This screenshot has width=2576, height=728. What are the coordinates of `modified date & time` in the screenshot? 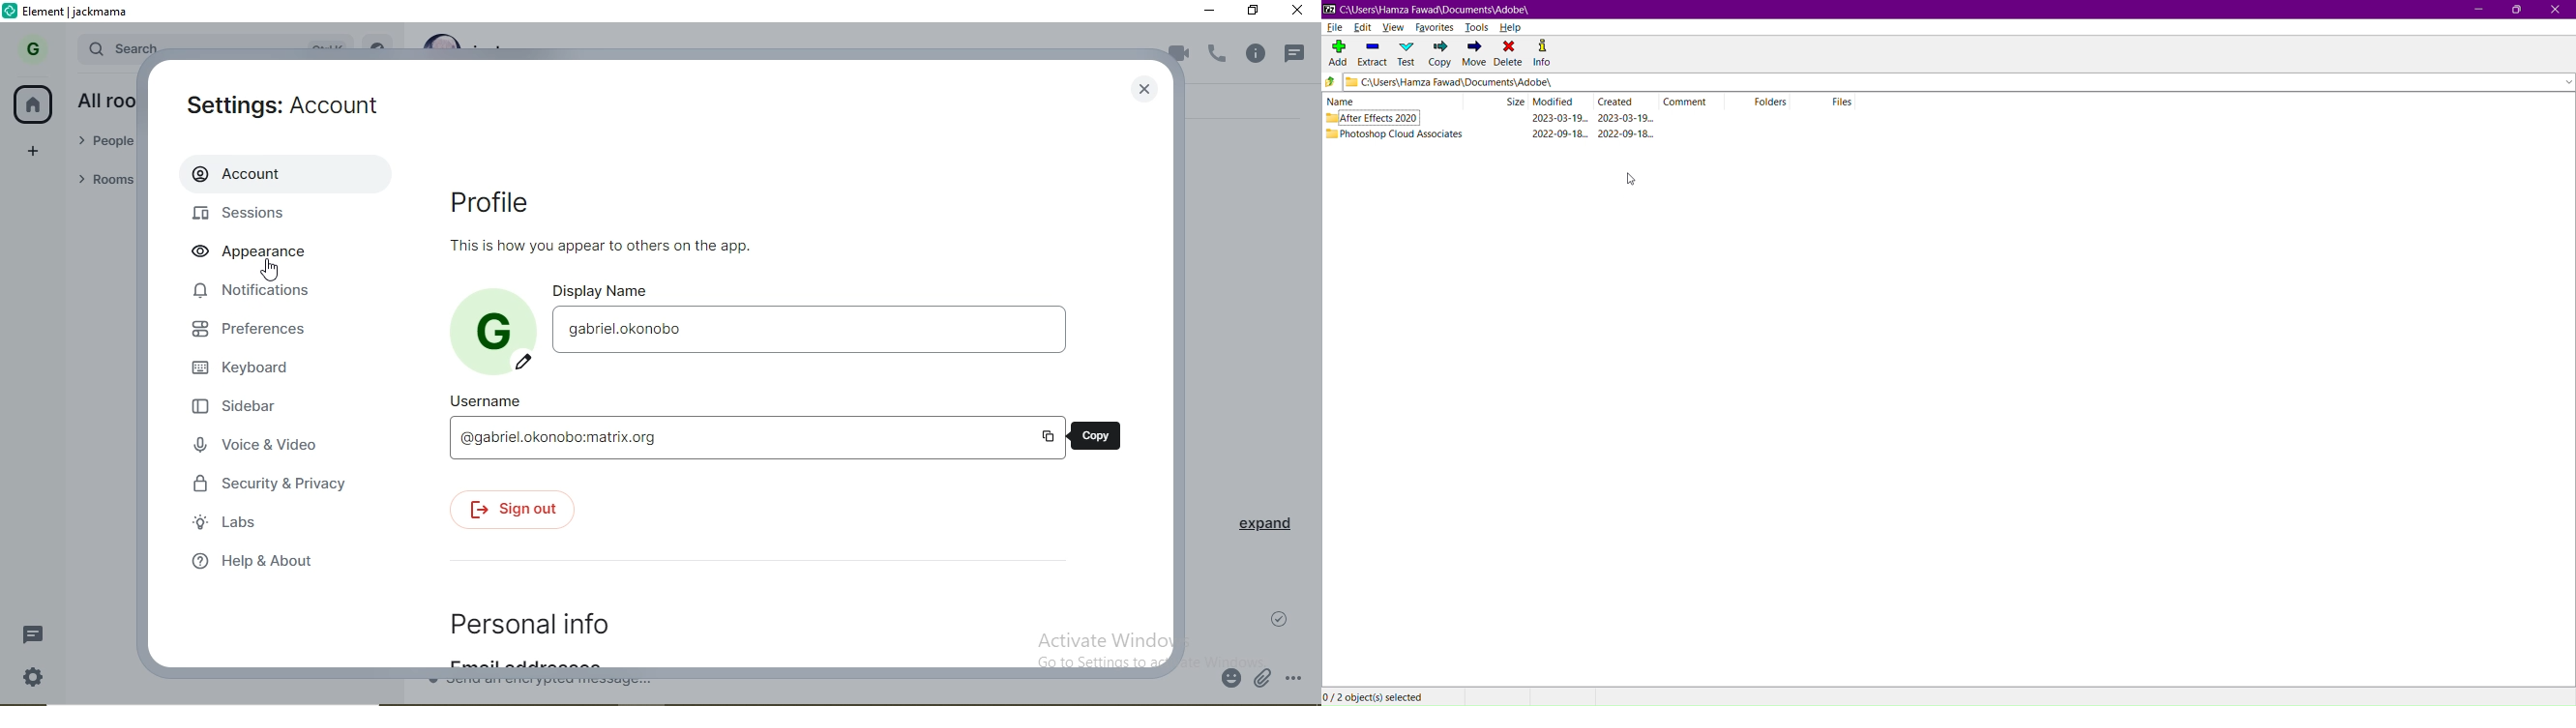 It's located at (1559, 118).